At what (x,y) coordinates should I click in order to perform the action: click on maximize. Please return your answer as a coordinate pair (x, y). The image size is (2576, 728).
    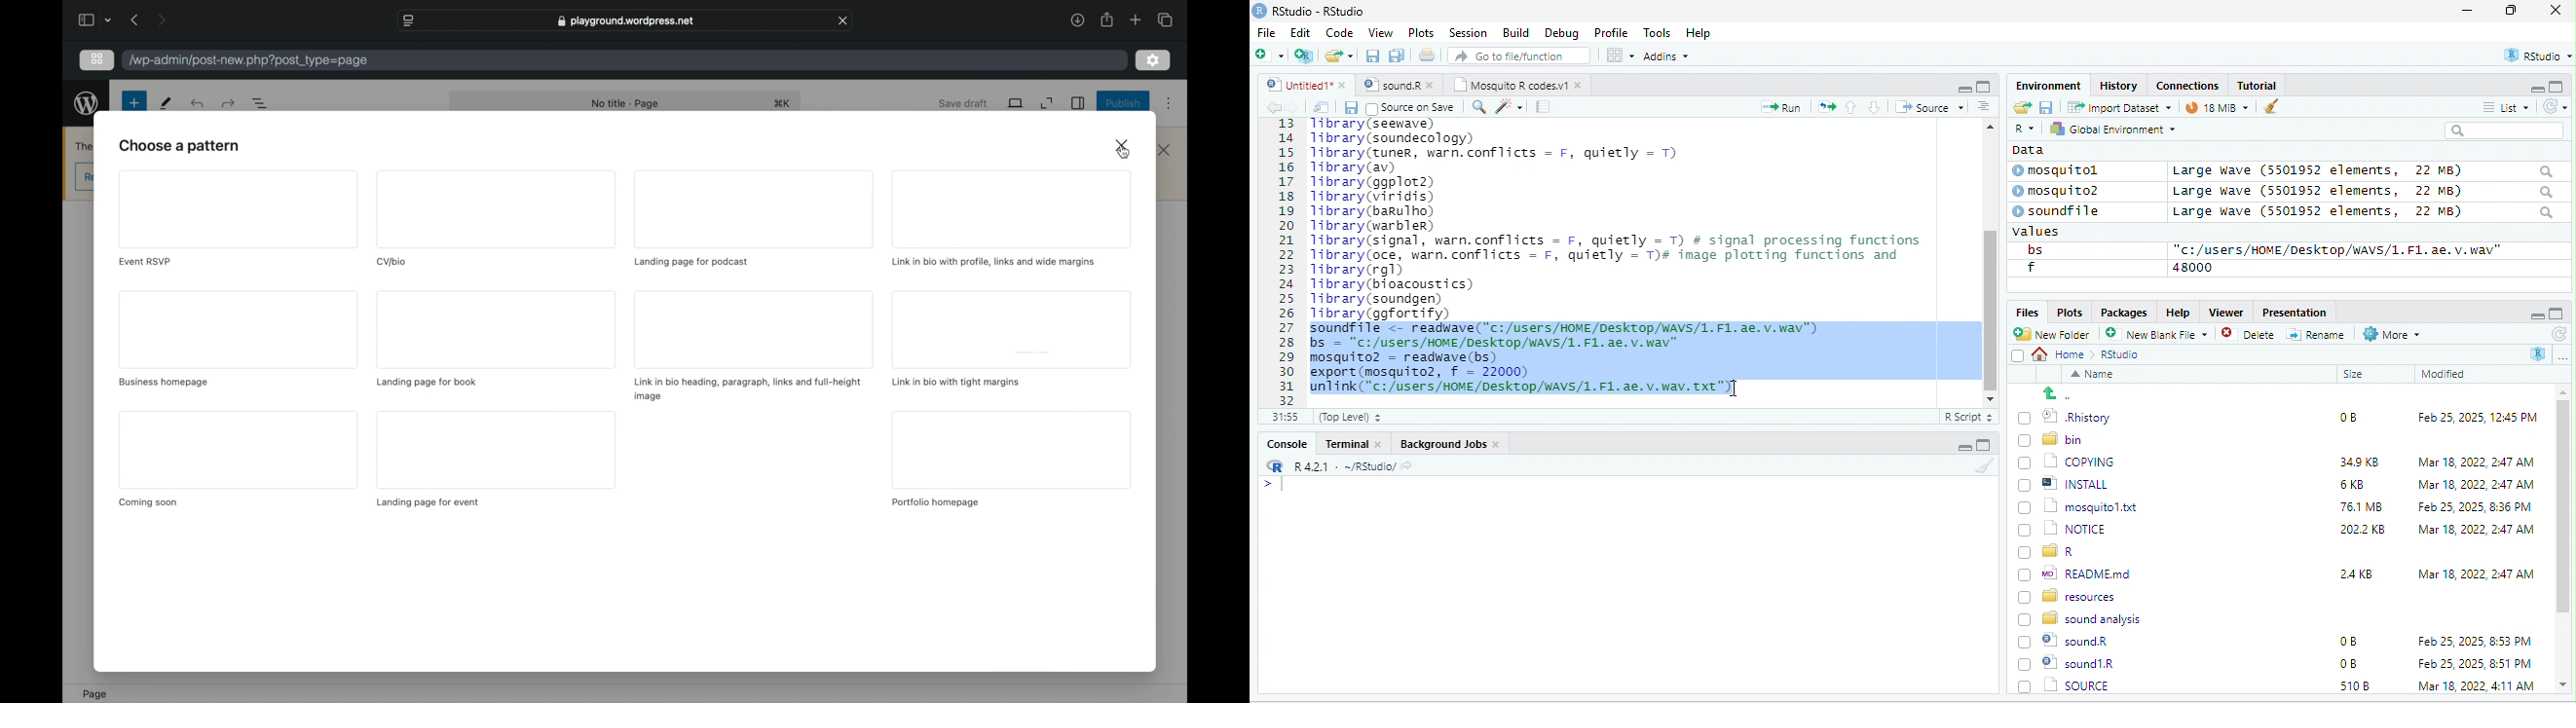
    Looking at the image, I should click on (1983, 445).